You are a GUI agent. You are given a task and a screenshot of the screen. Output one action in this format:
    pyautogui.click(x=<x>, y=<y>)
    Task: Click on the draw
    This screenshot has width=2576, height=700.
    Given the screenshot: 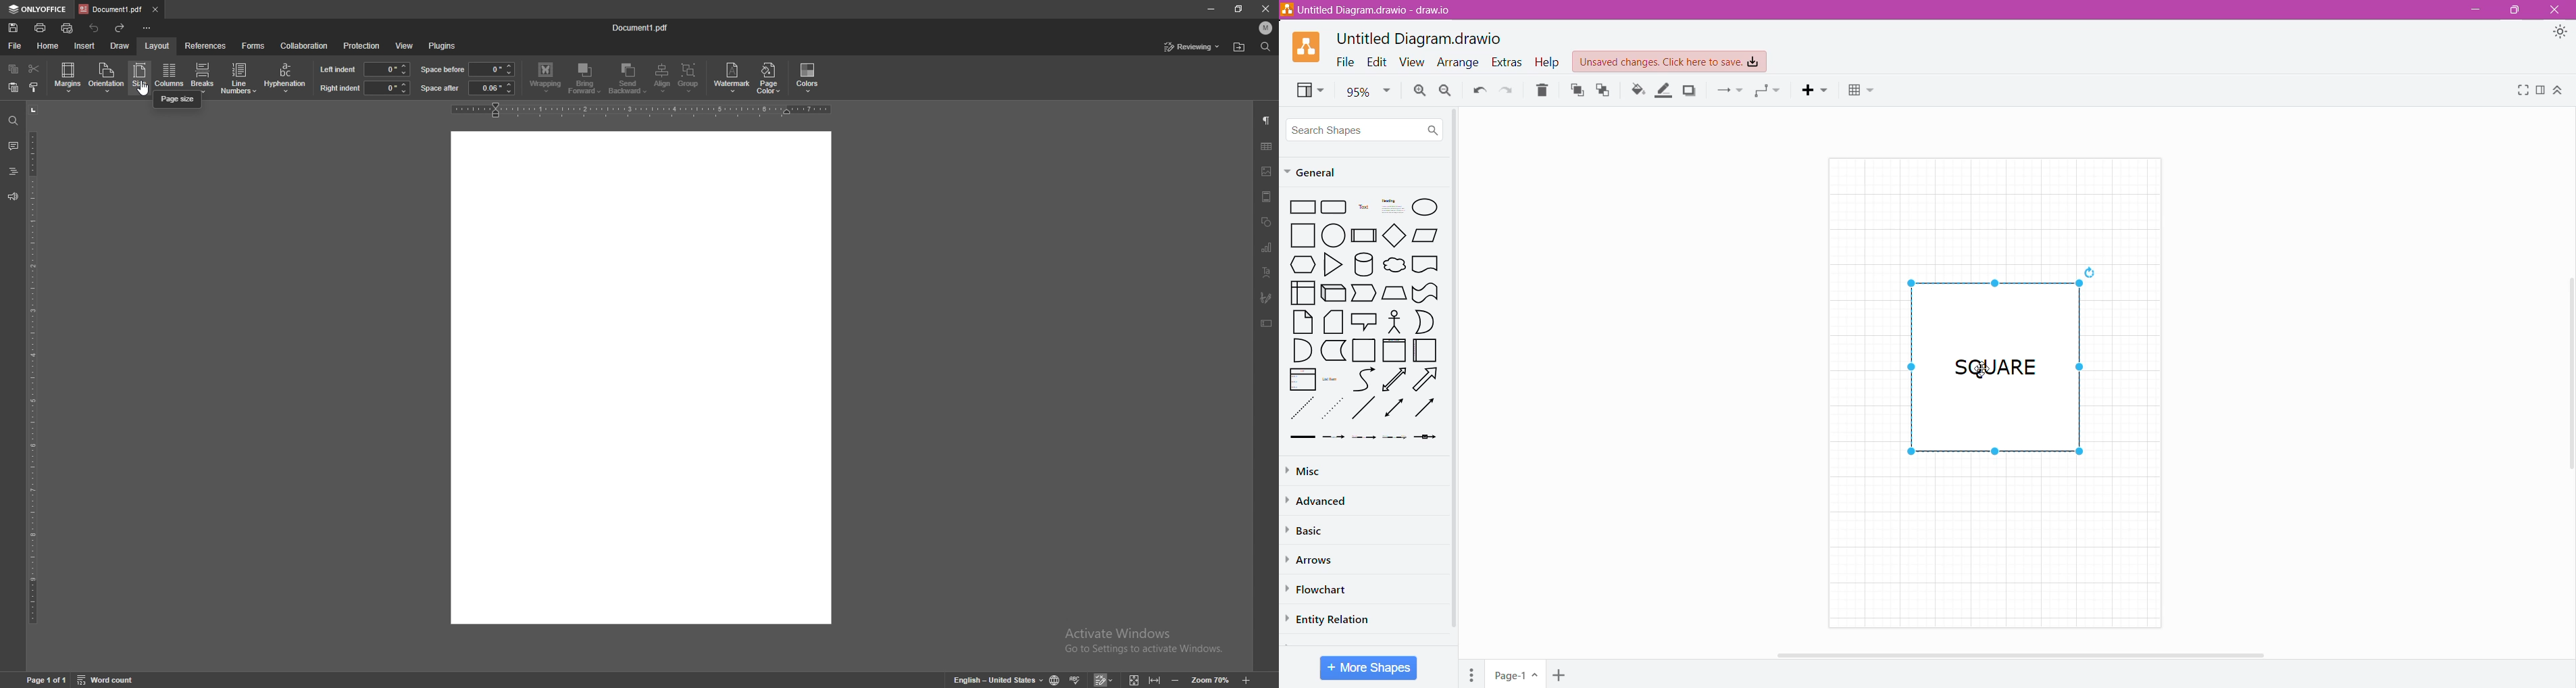 What is the action you would take?
    pyautogui.click(x=120, y=45)
    